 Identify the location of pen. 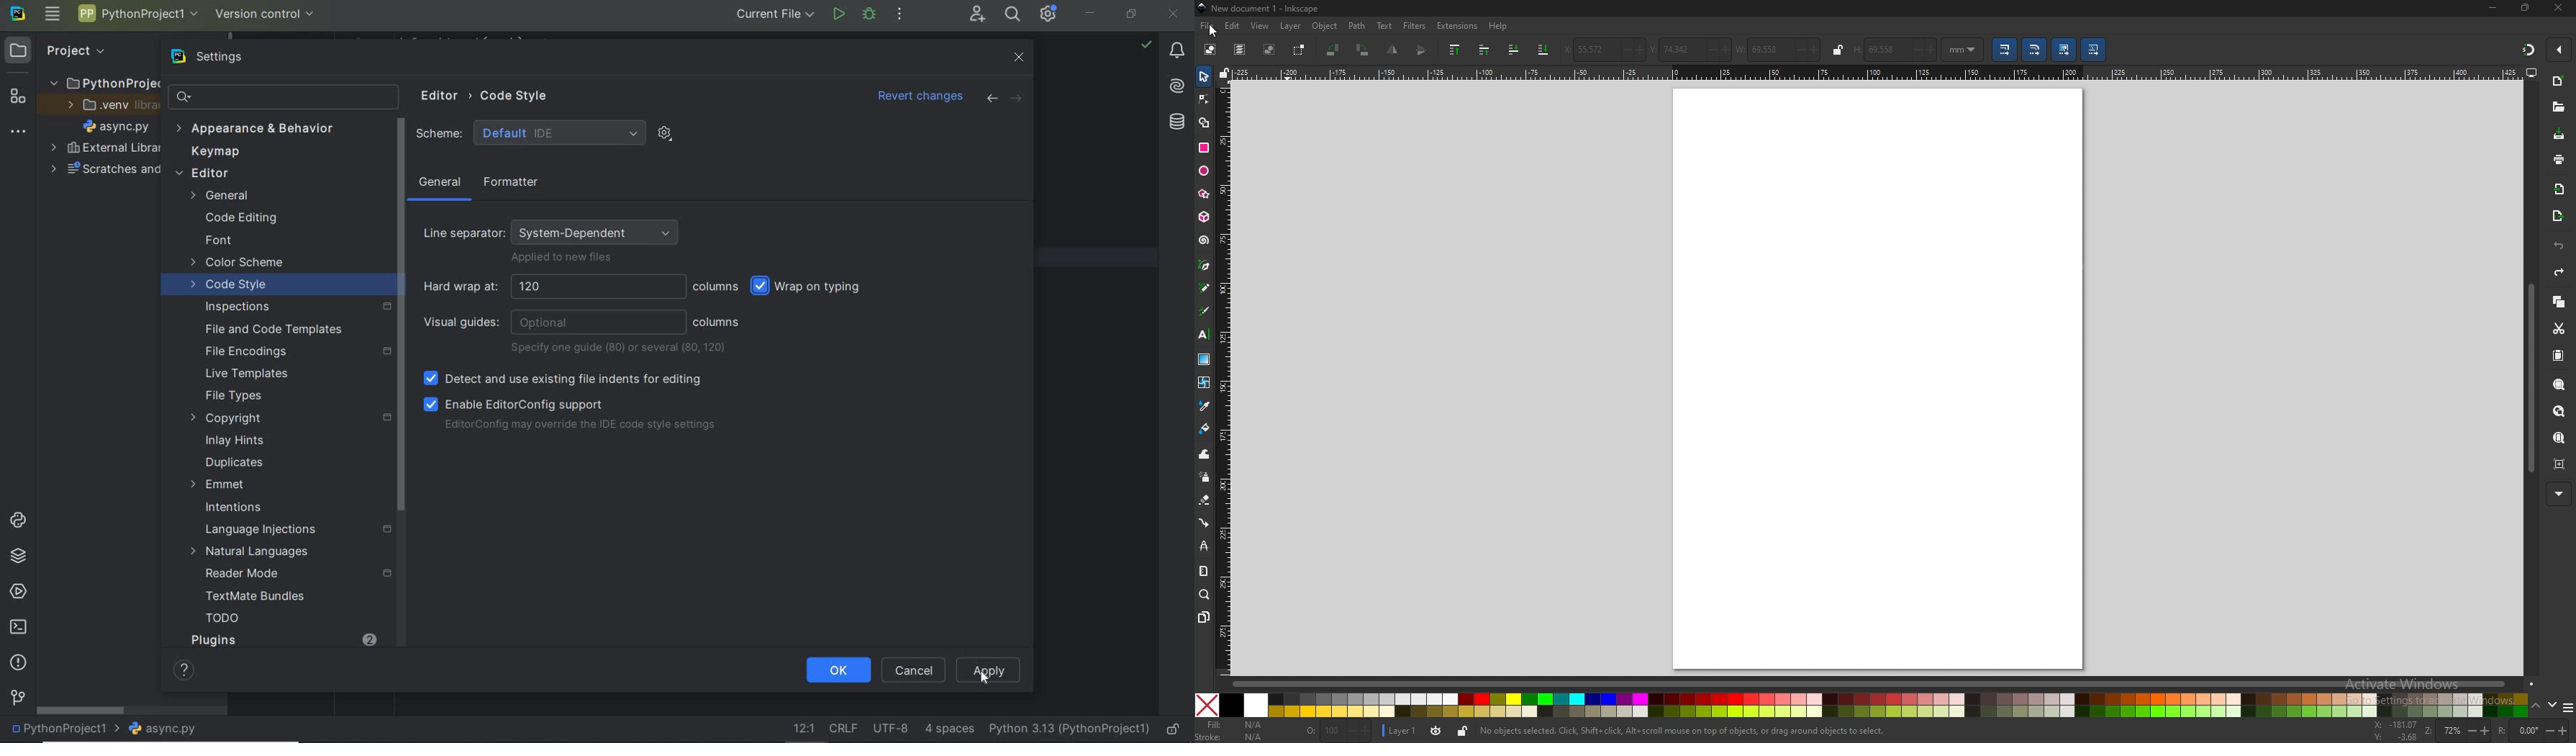
(1205, 265).